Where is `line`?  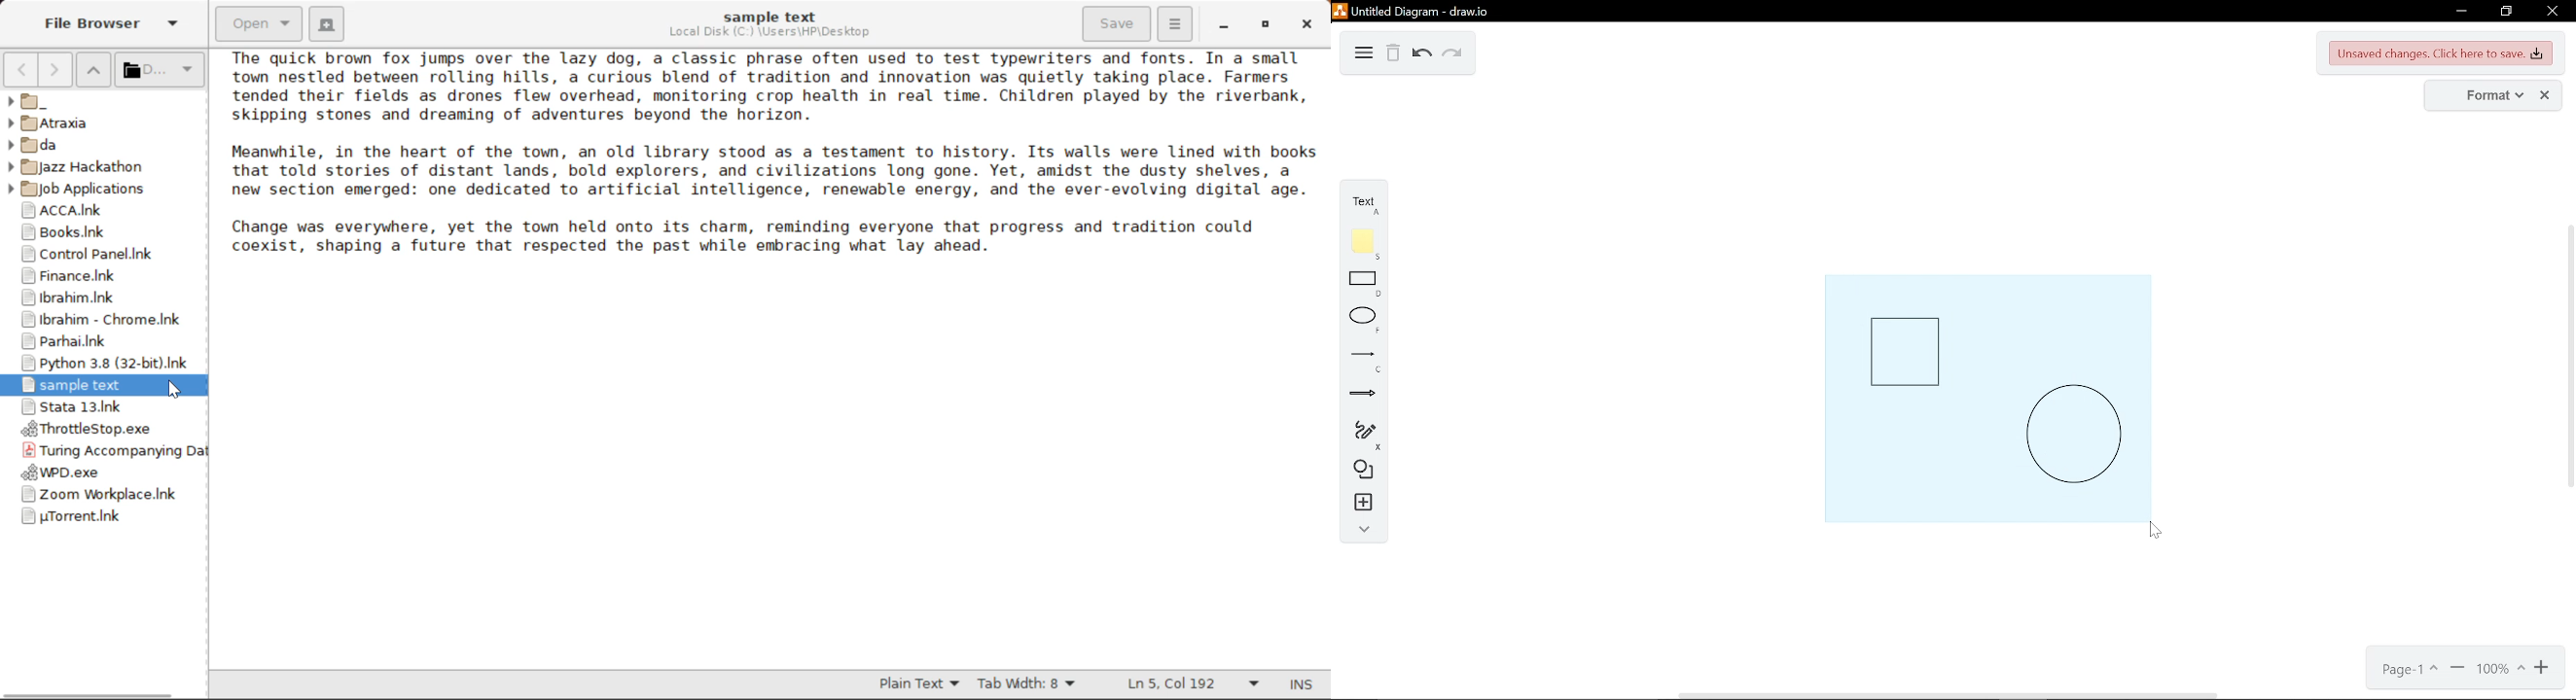 line is located at coordinates (1360, 360).